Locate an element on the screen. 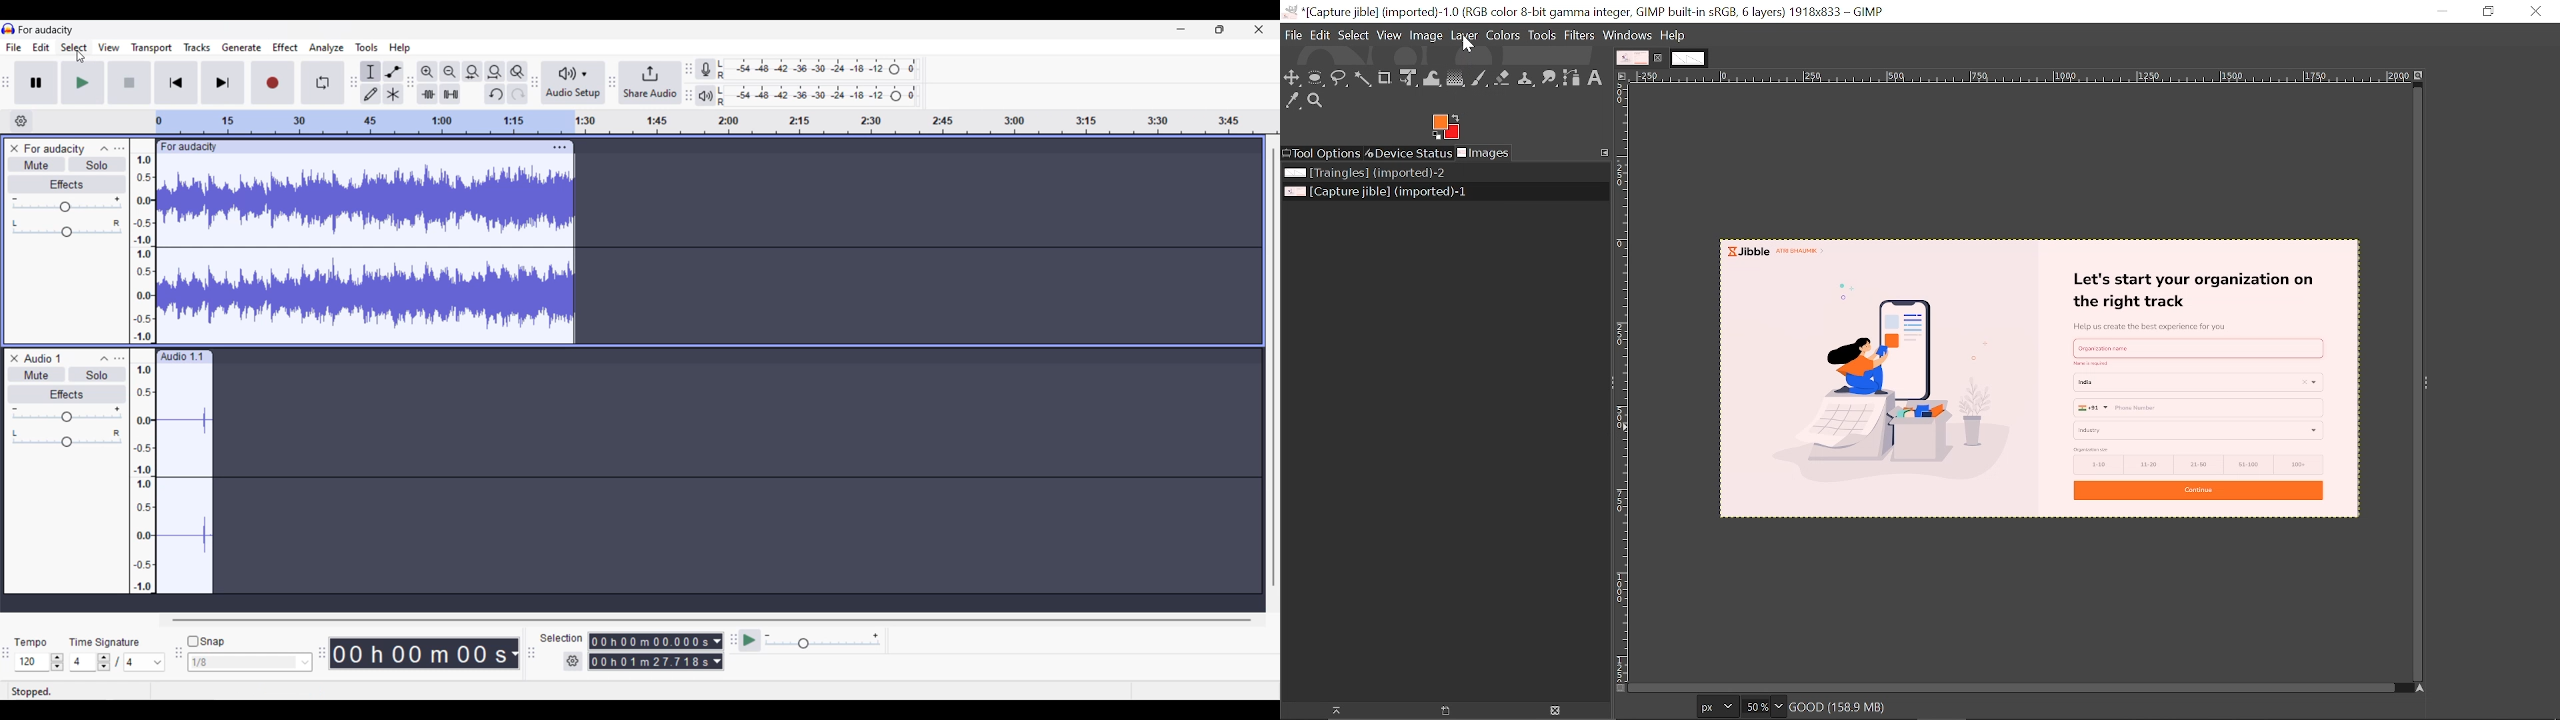  Tracks is located at coordinates (197, 47).